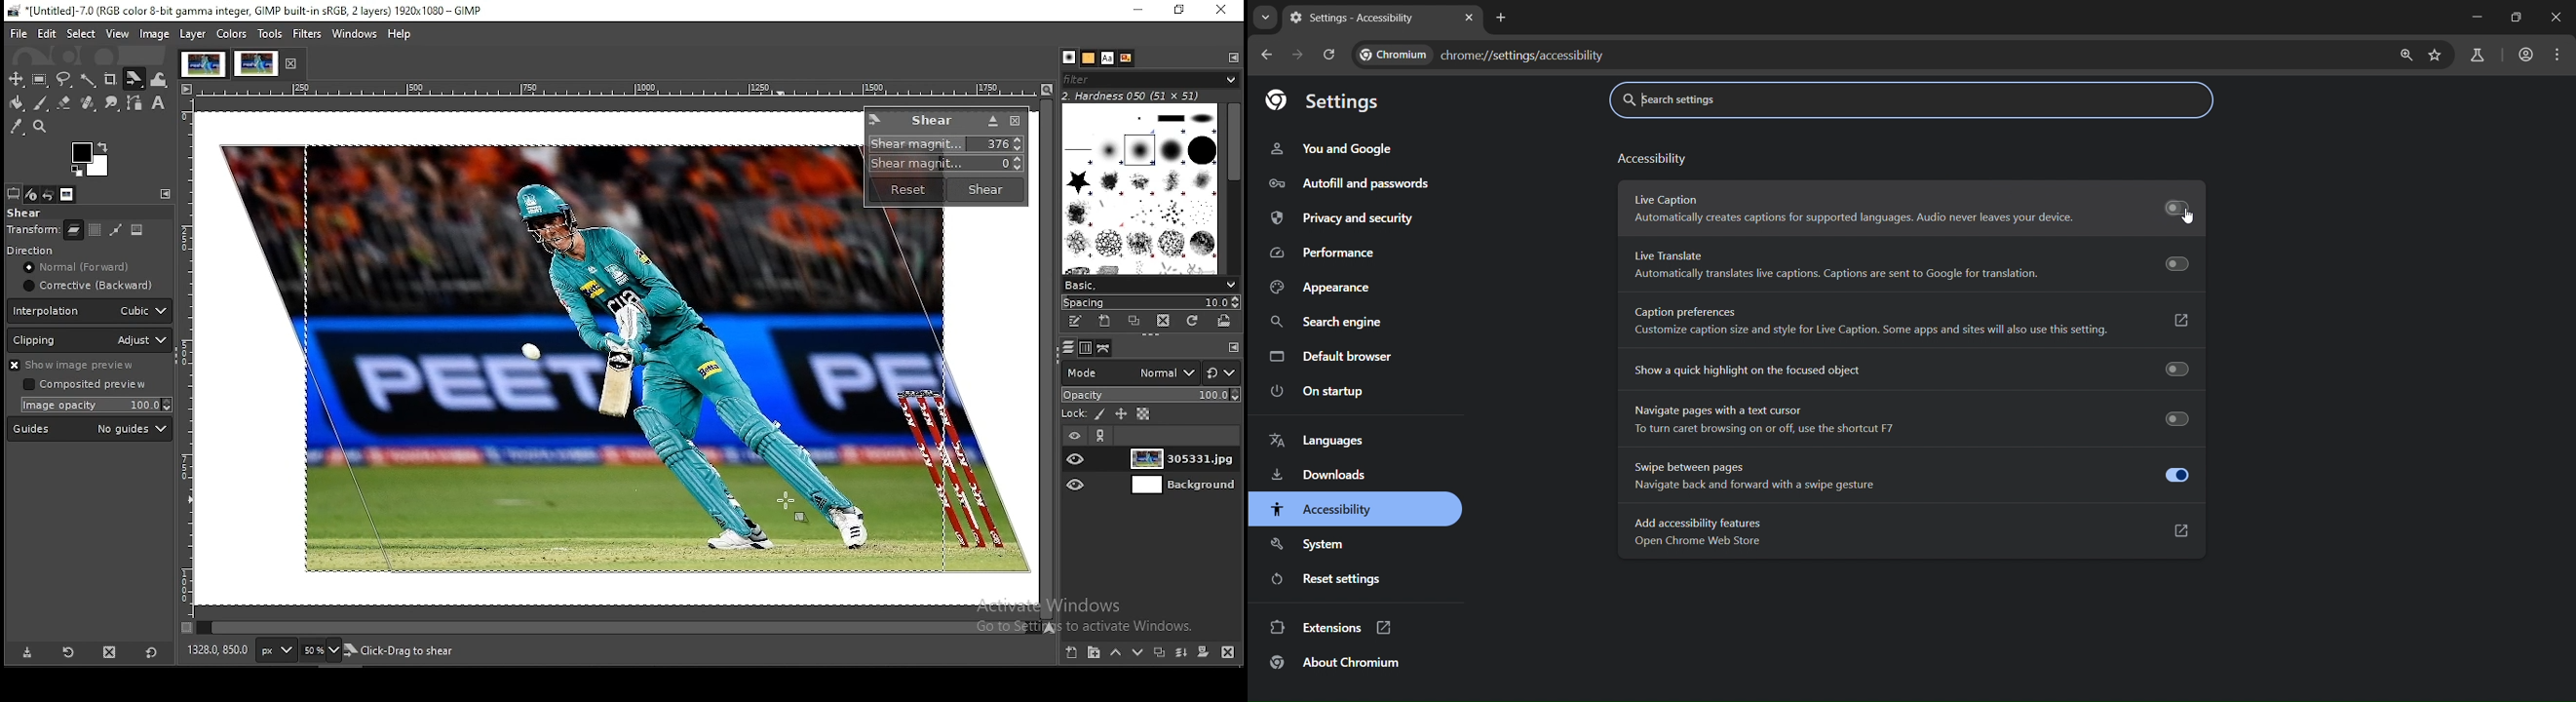 The width and height of the screenshot is (2576, 728). What do you see at coordinates (1909, 207) in the screenshot?
I see `Live Caption
Automatically creates captions for supported languages. Audio never leaves your device.` at bounding box center [1909, 207].